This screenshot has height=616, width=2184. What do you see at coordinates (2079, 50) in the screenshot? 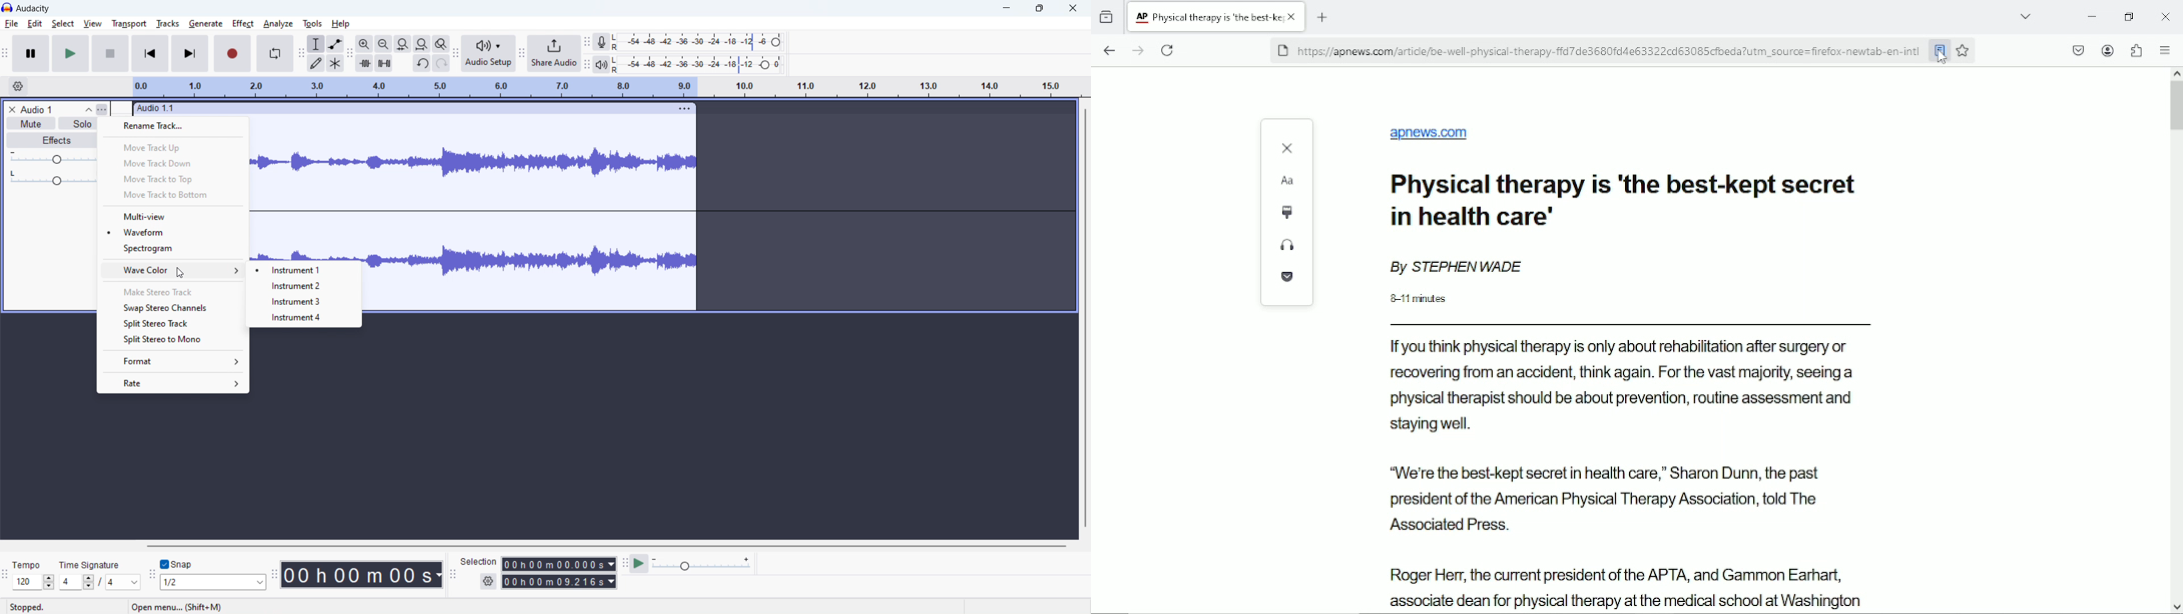
I see `save to pocket` at bounding box center [2079, 50].